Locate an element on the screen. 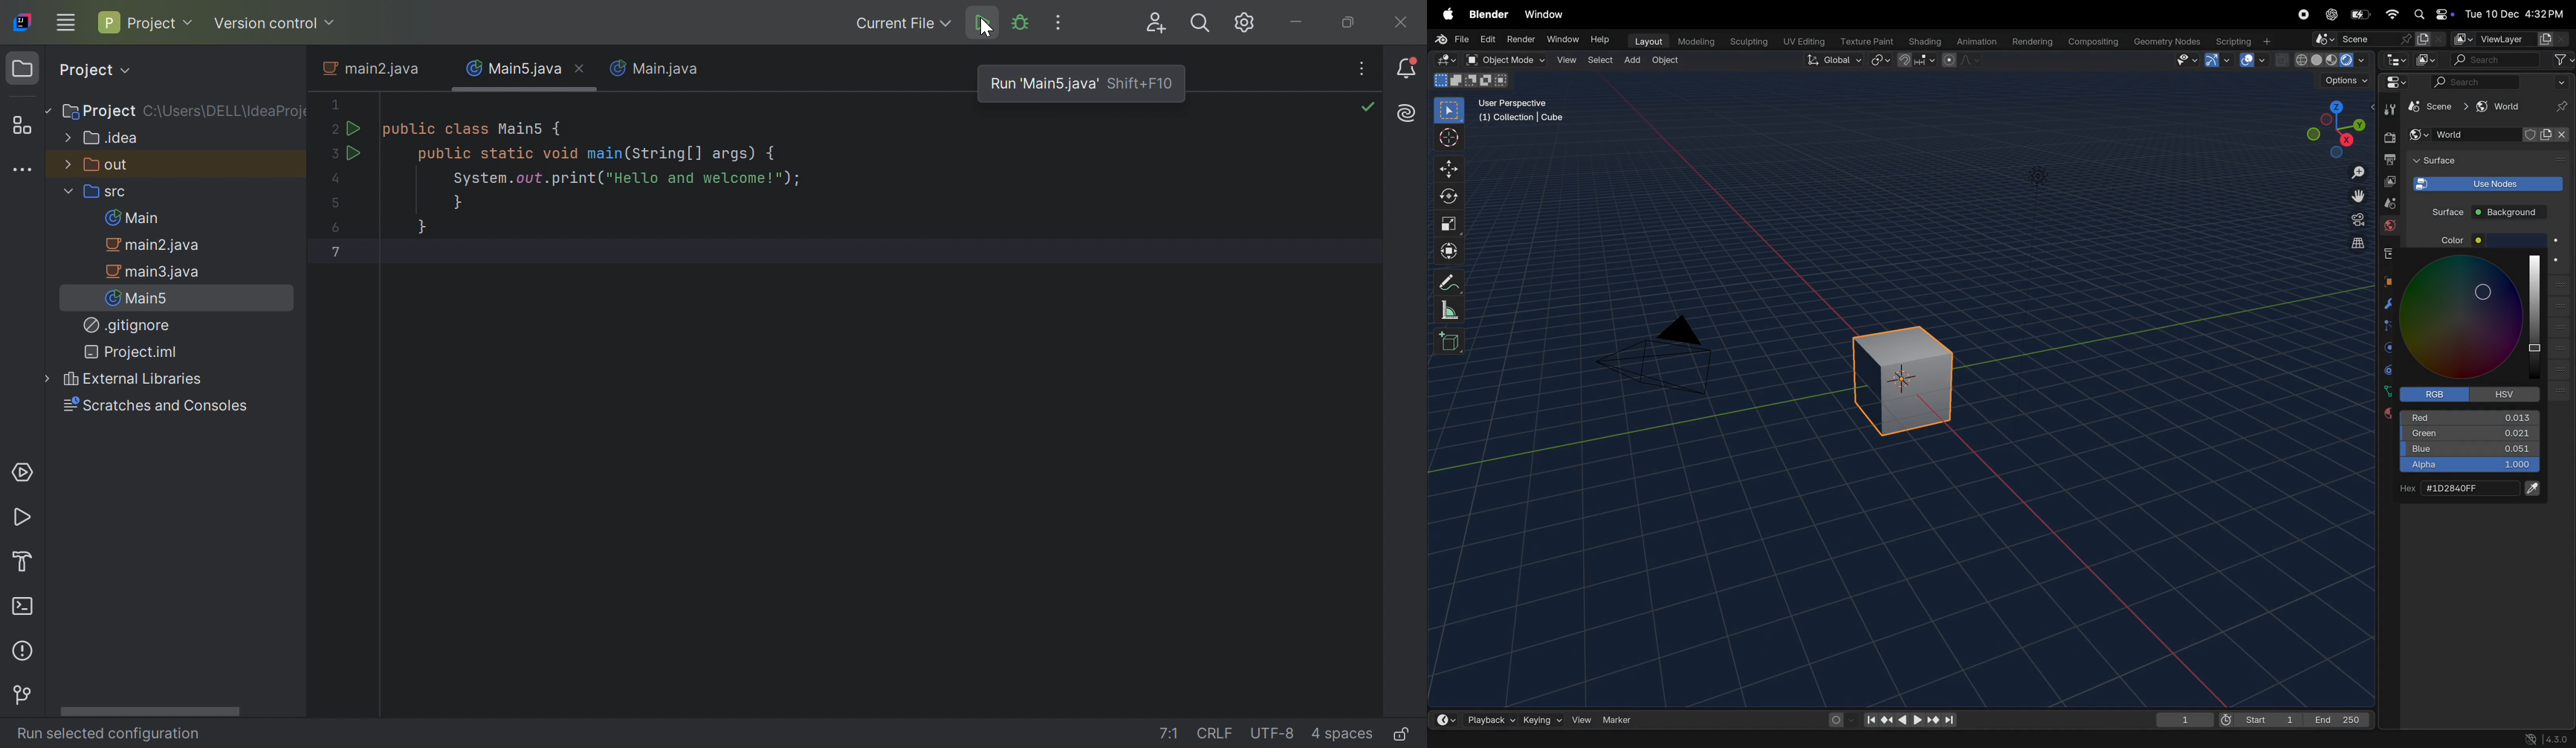 This screenshot has height=756, width=2576. annotate is located at coordinates (1452, 280).